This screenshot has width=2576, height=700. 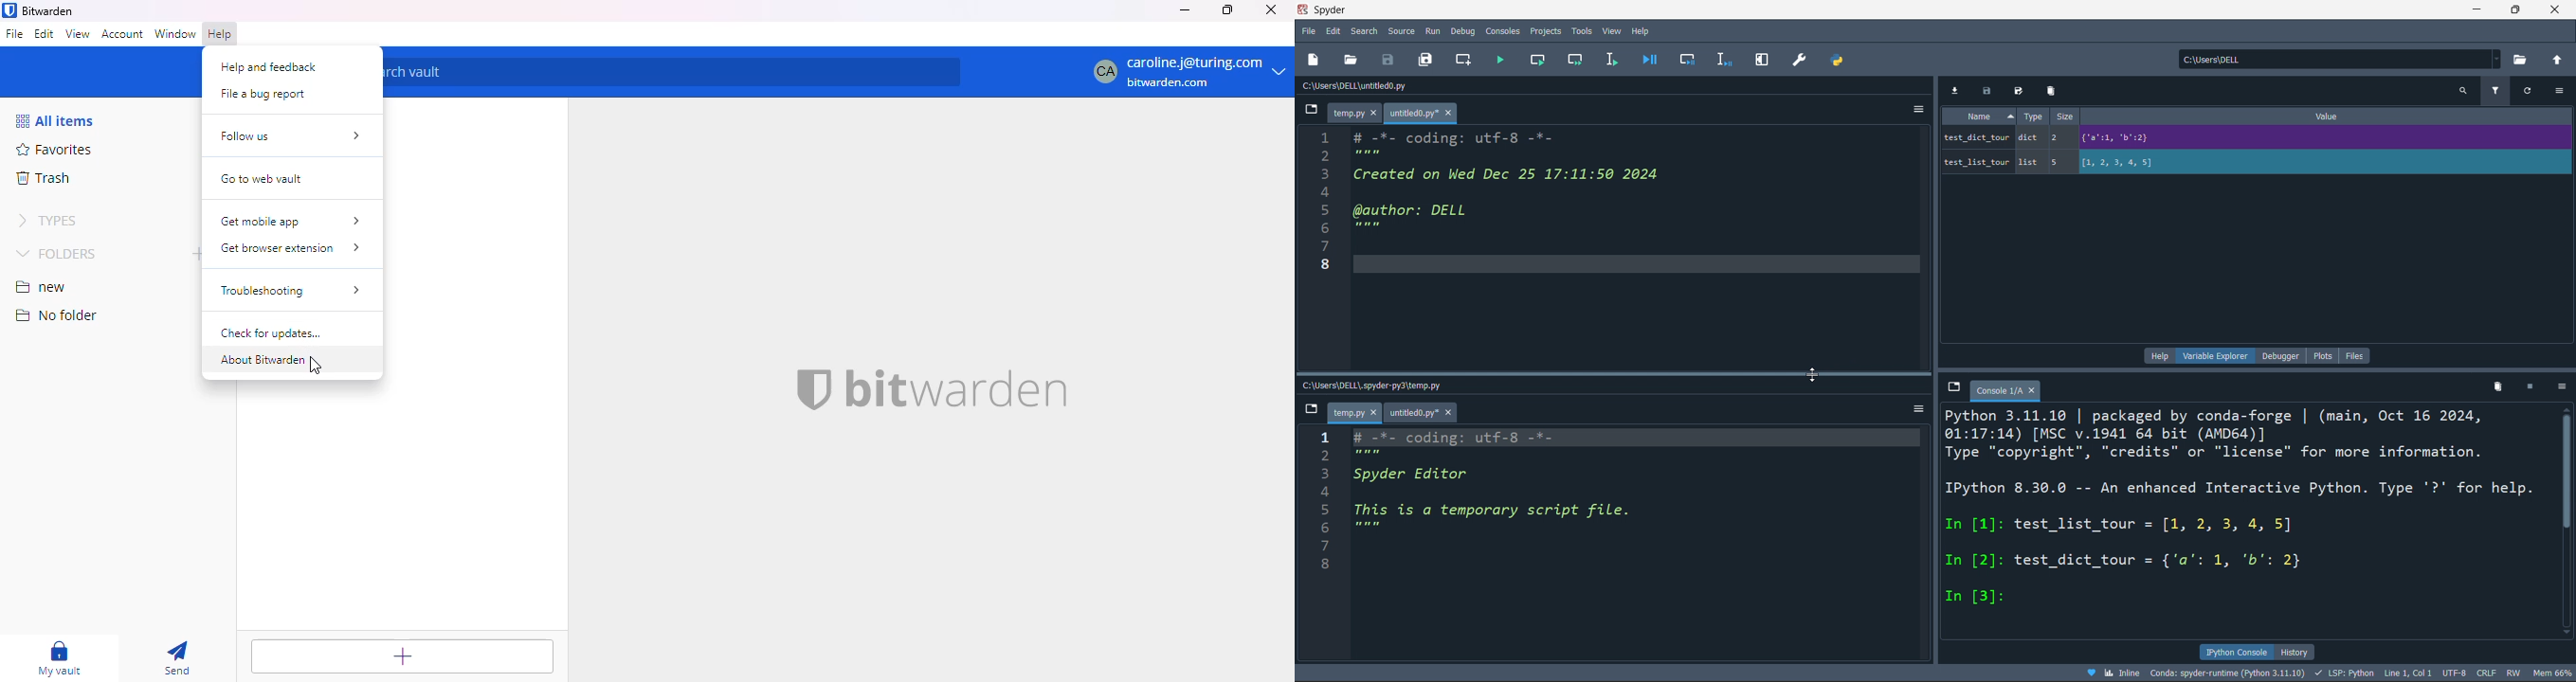 What do you see at coordinates (2502, 673) in the screenshot?
I see `CRF RW` at bounding box center [2502, 673].